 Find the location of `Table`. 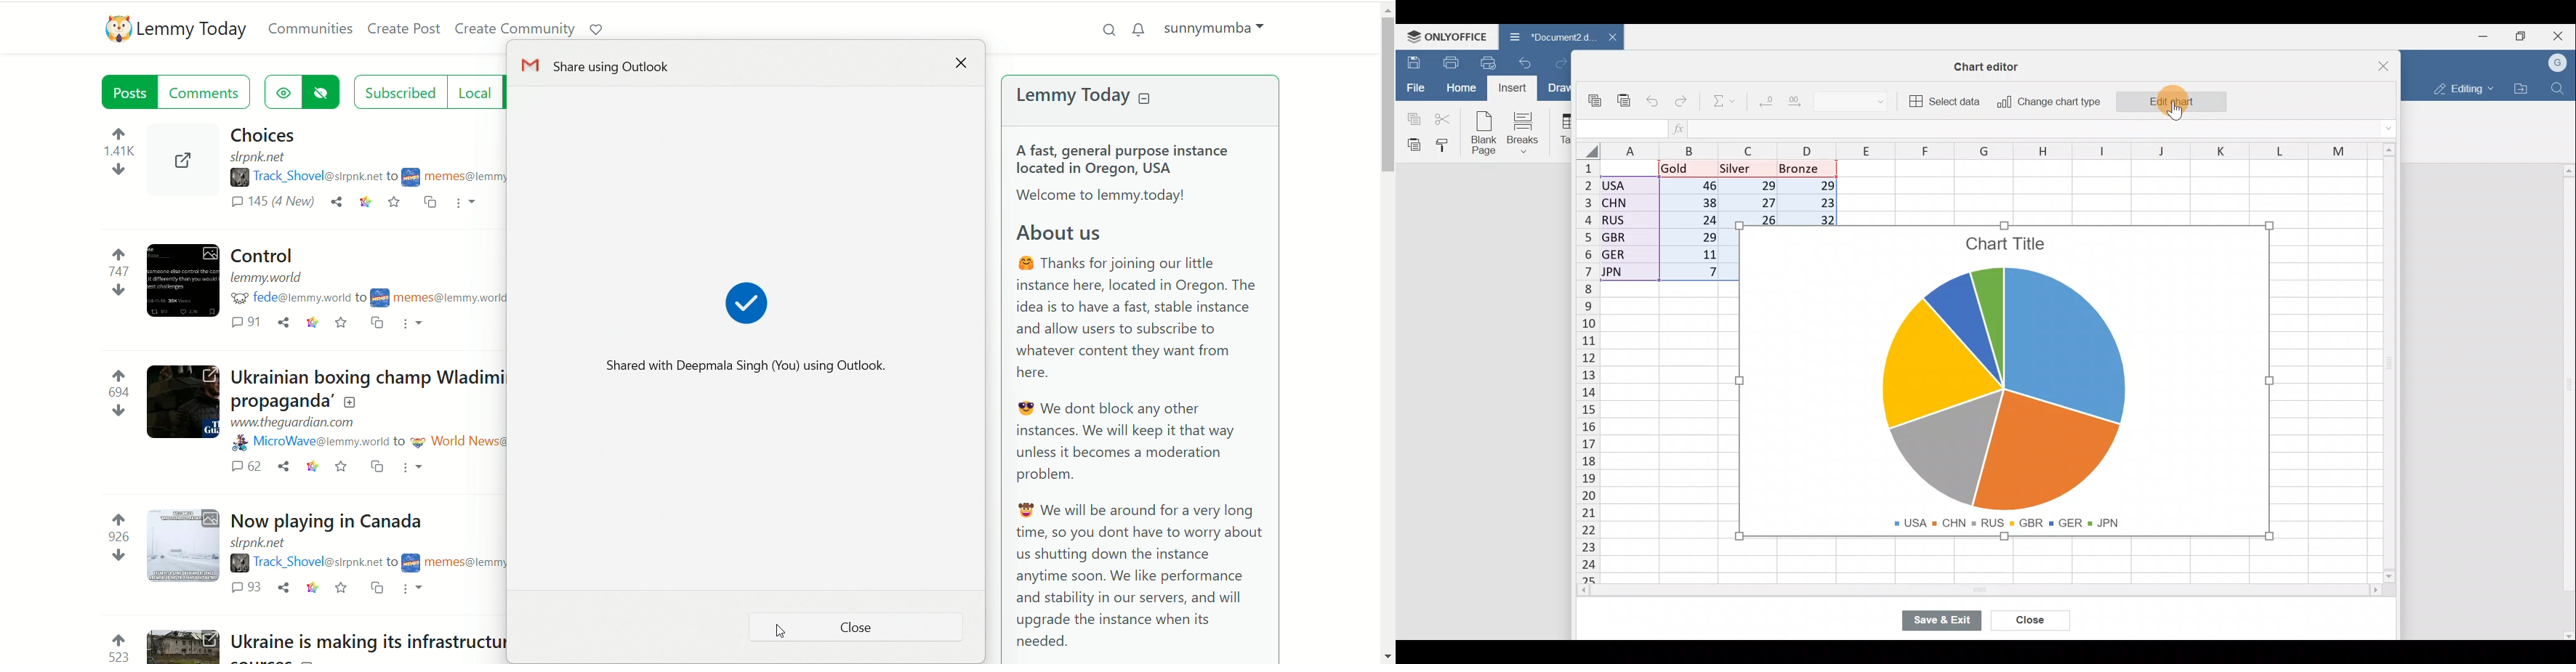

Table is located at coordinates (1562, 129).